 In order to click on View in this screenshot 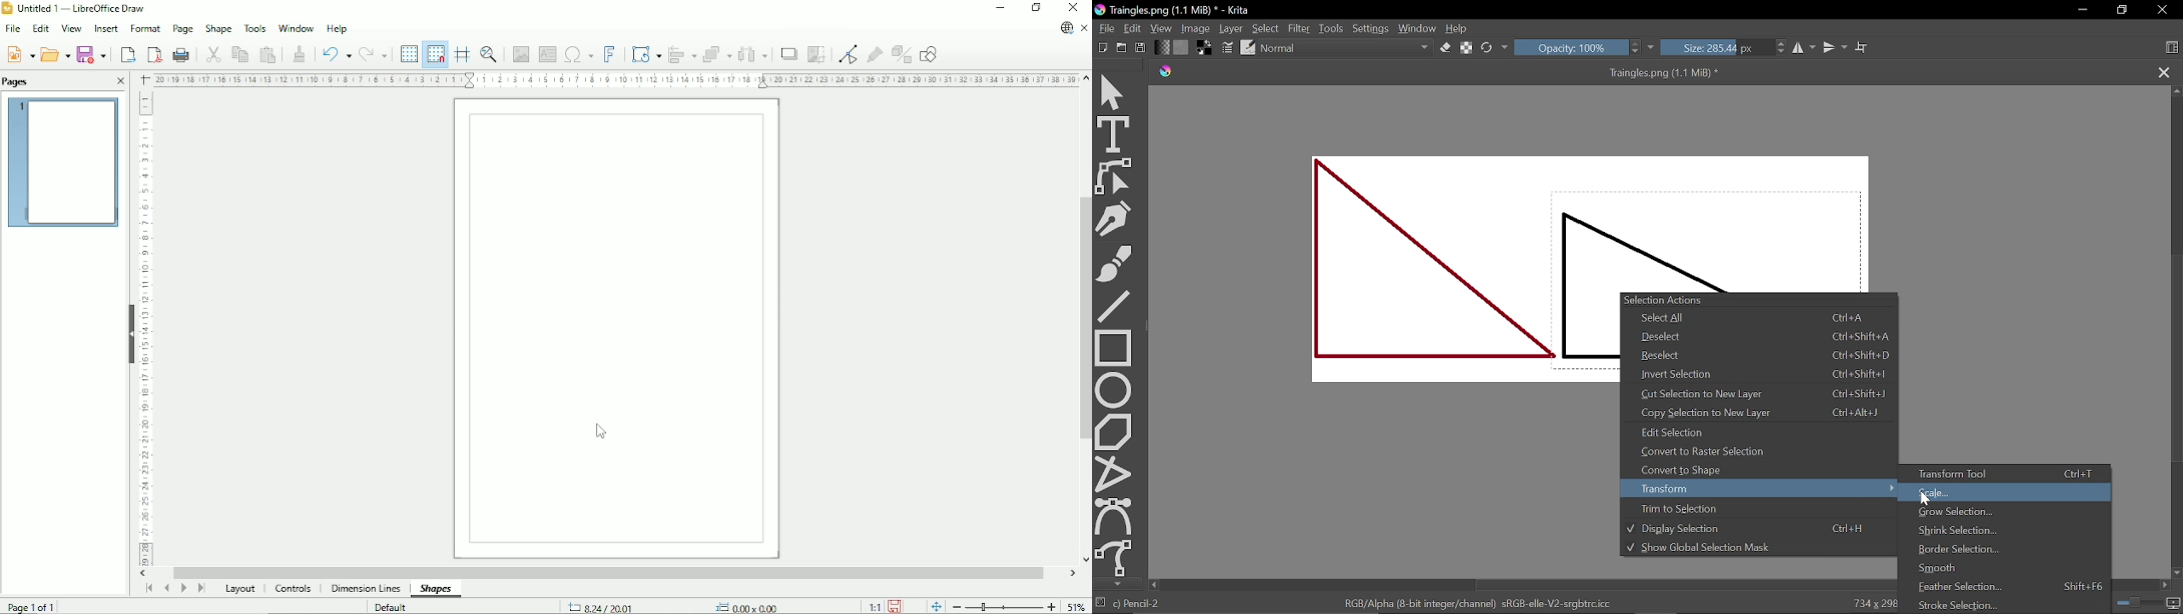, I will do `click(71, 28)`.